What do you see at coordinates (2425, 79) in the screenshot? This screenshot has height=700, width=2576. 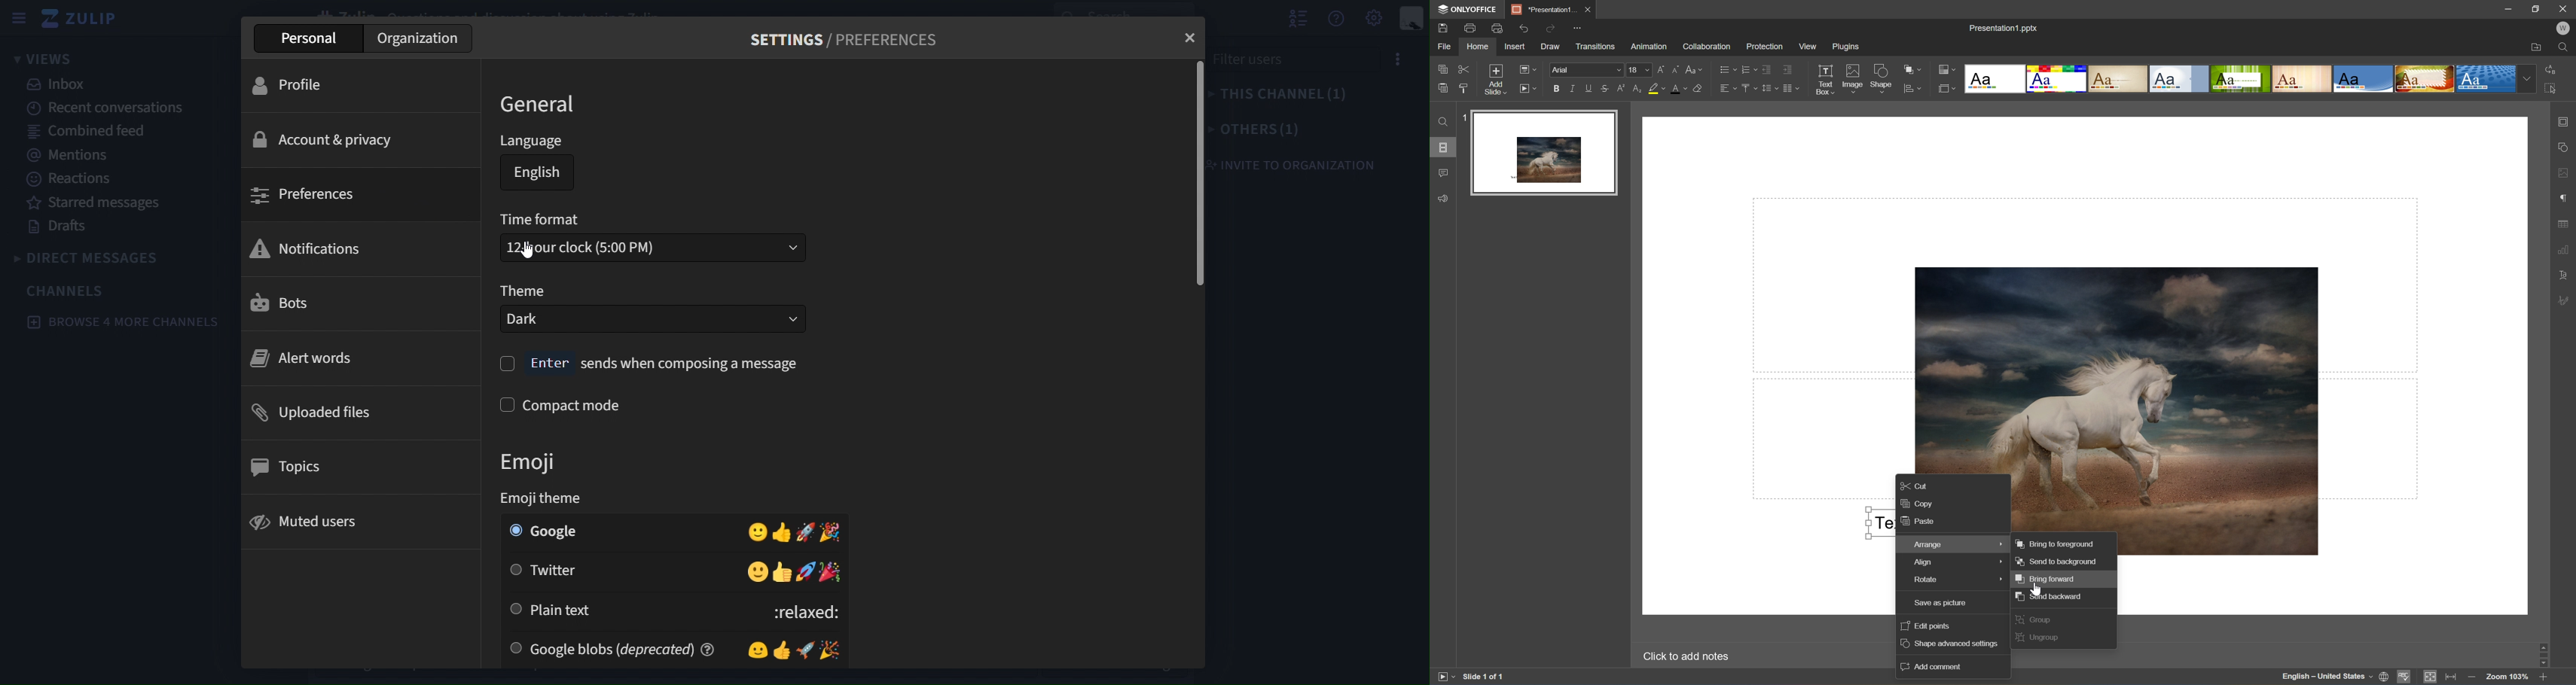 I see `Safari` at bounding box center [2425, 79].